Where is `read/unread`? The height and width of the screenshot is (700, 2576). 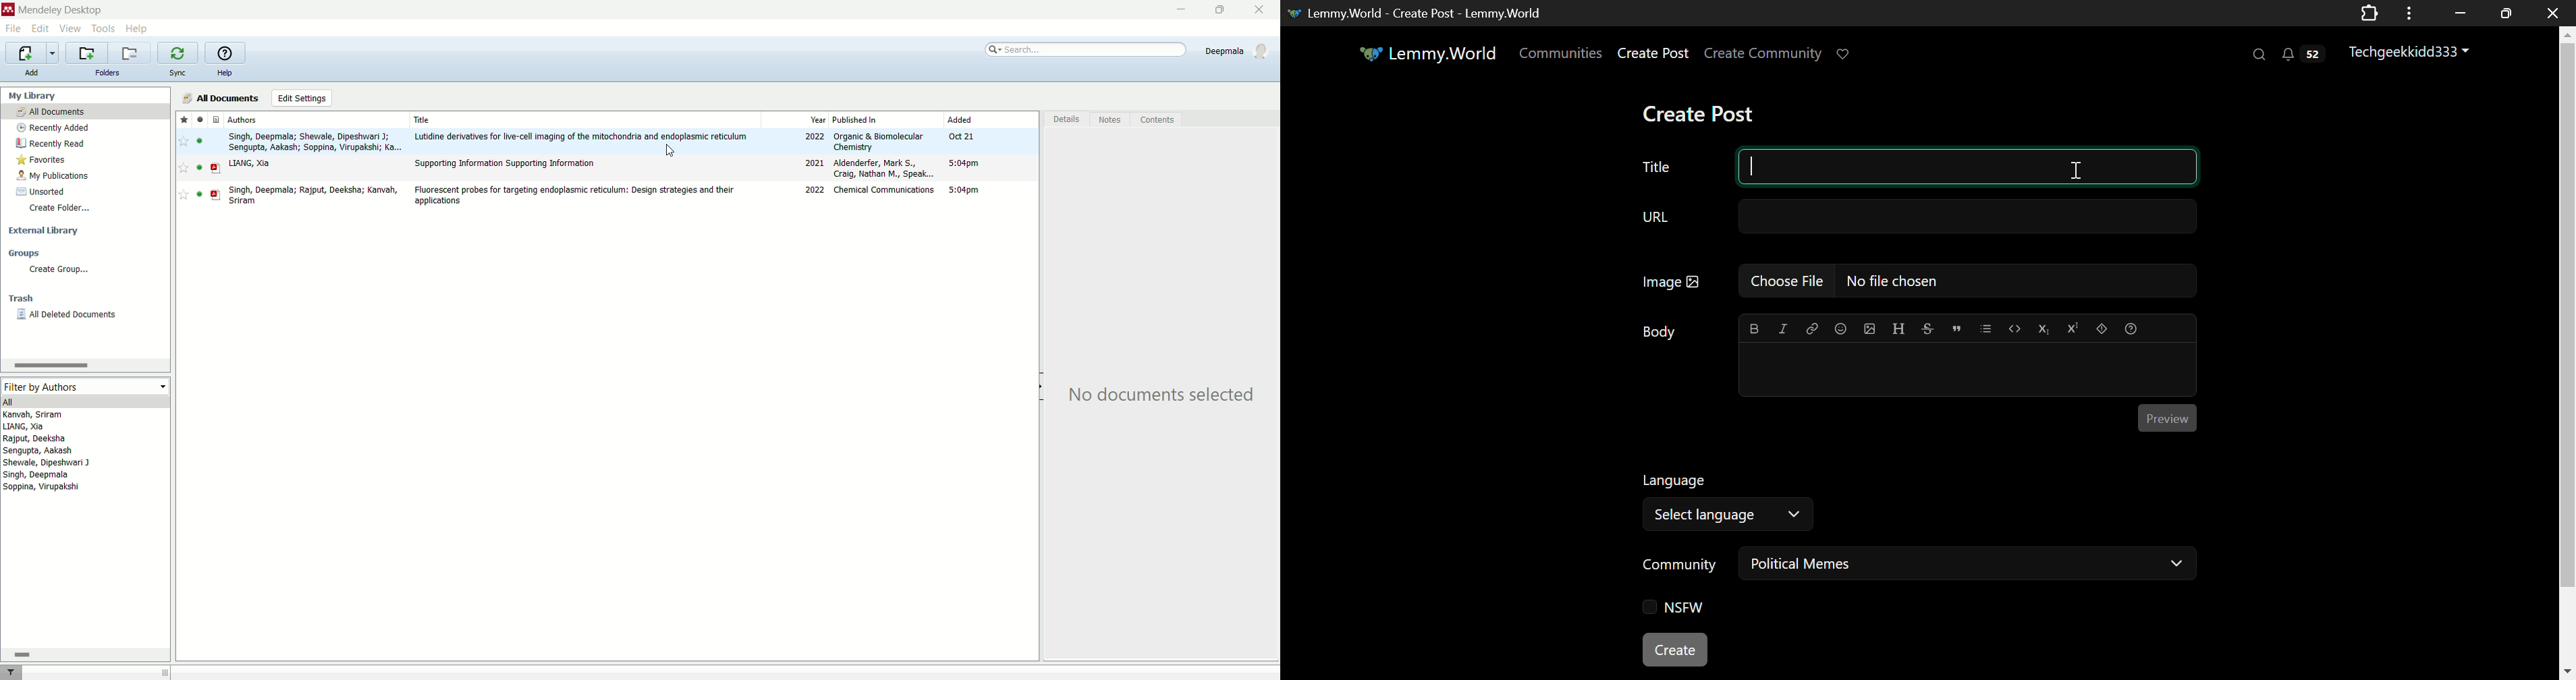
read/unread is located at coordinates (199, 119).